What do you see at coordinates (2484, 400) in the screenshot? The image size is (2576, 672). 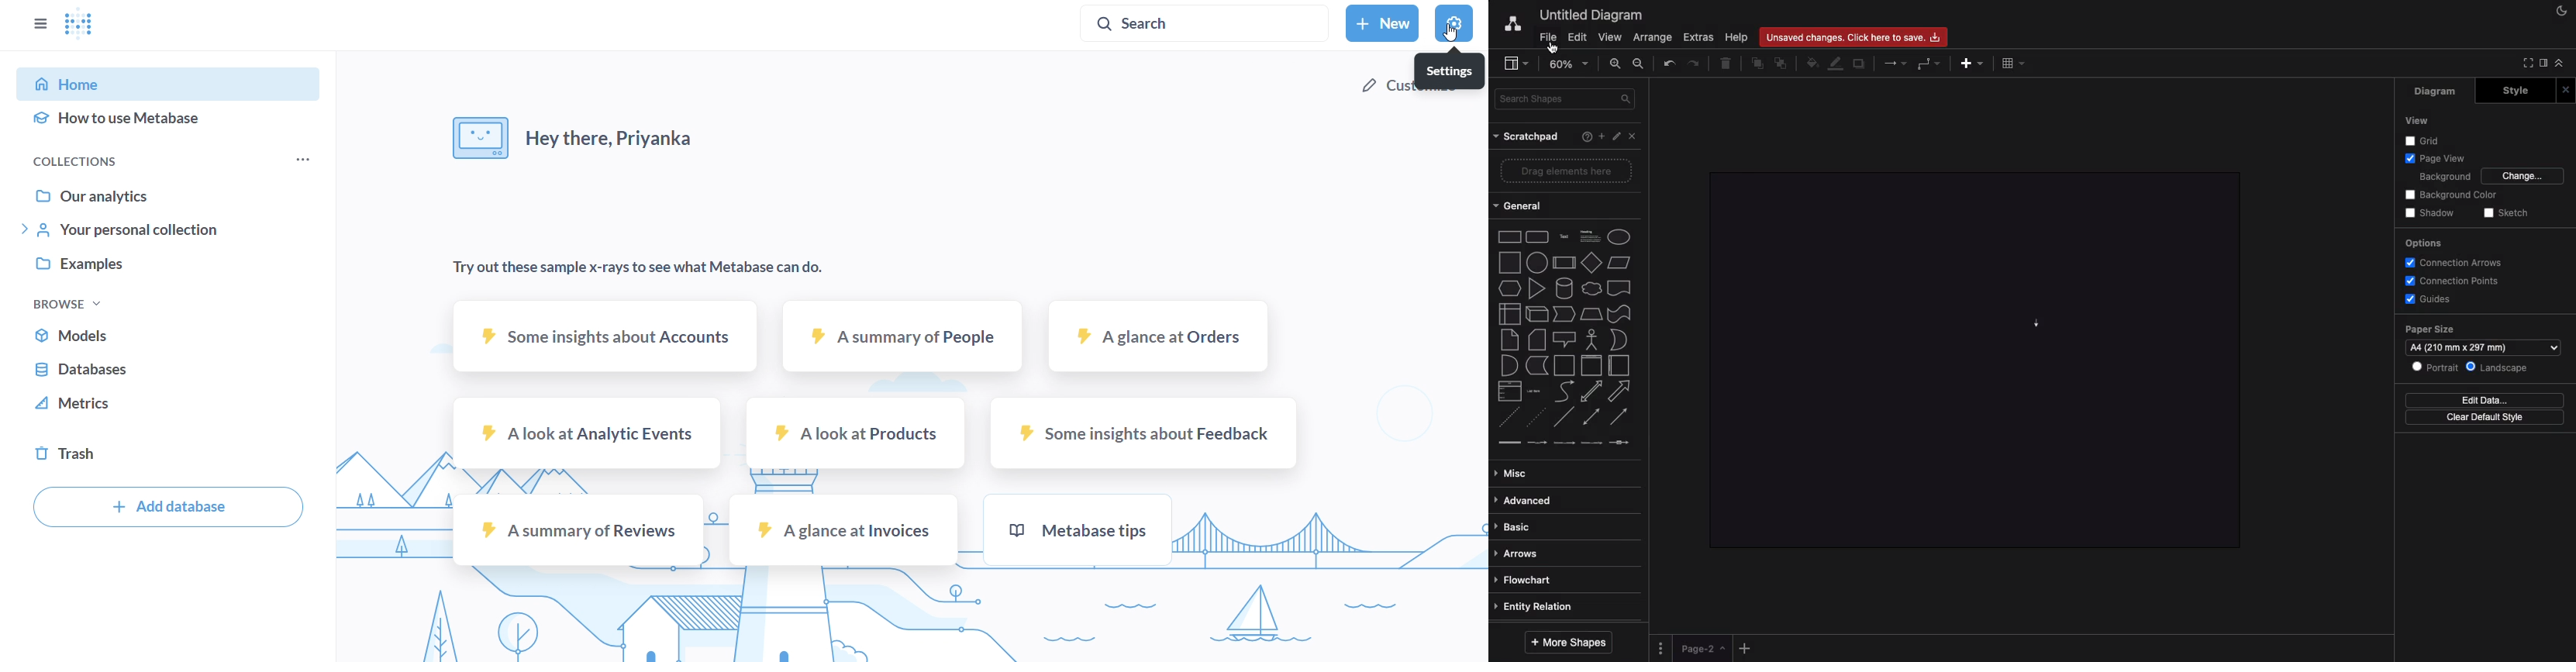 I see `Edit data` at bounding box center [2484, 400].